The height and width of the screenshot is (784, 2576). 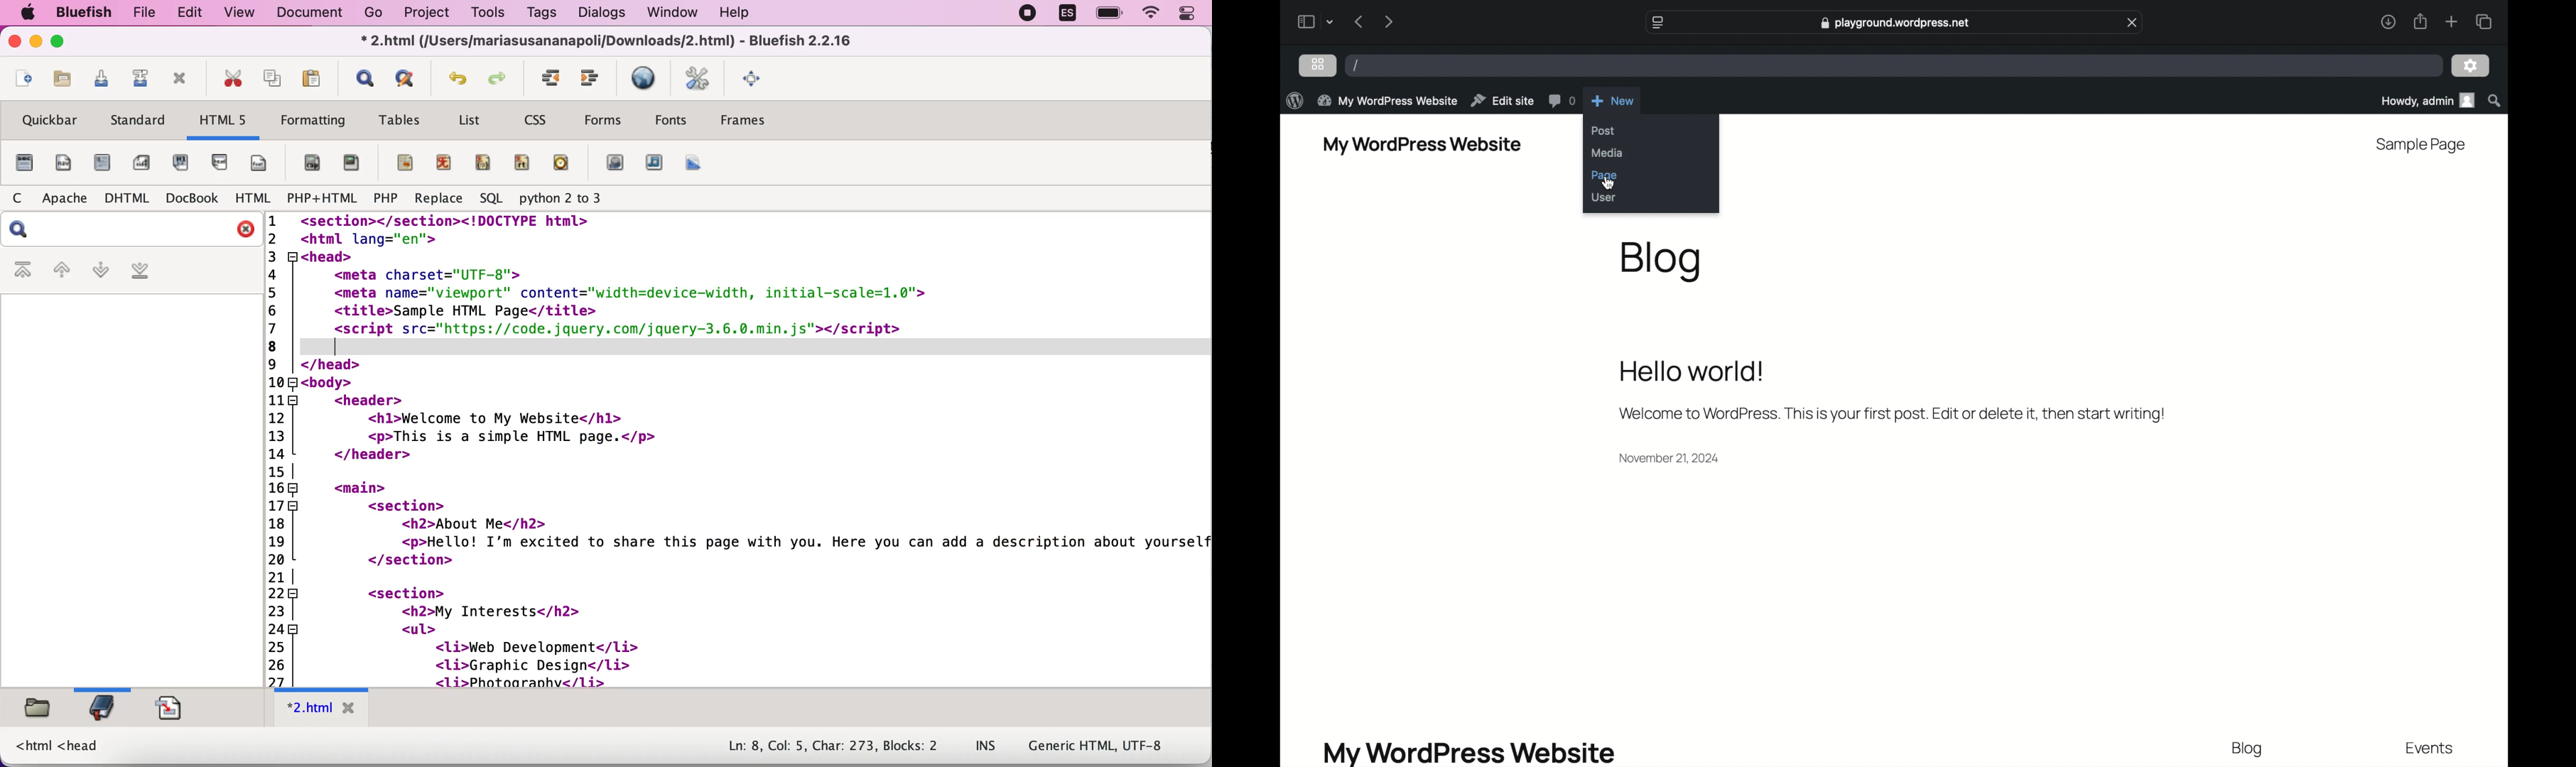 I want to click on save as, so click(x=142, y=77).